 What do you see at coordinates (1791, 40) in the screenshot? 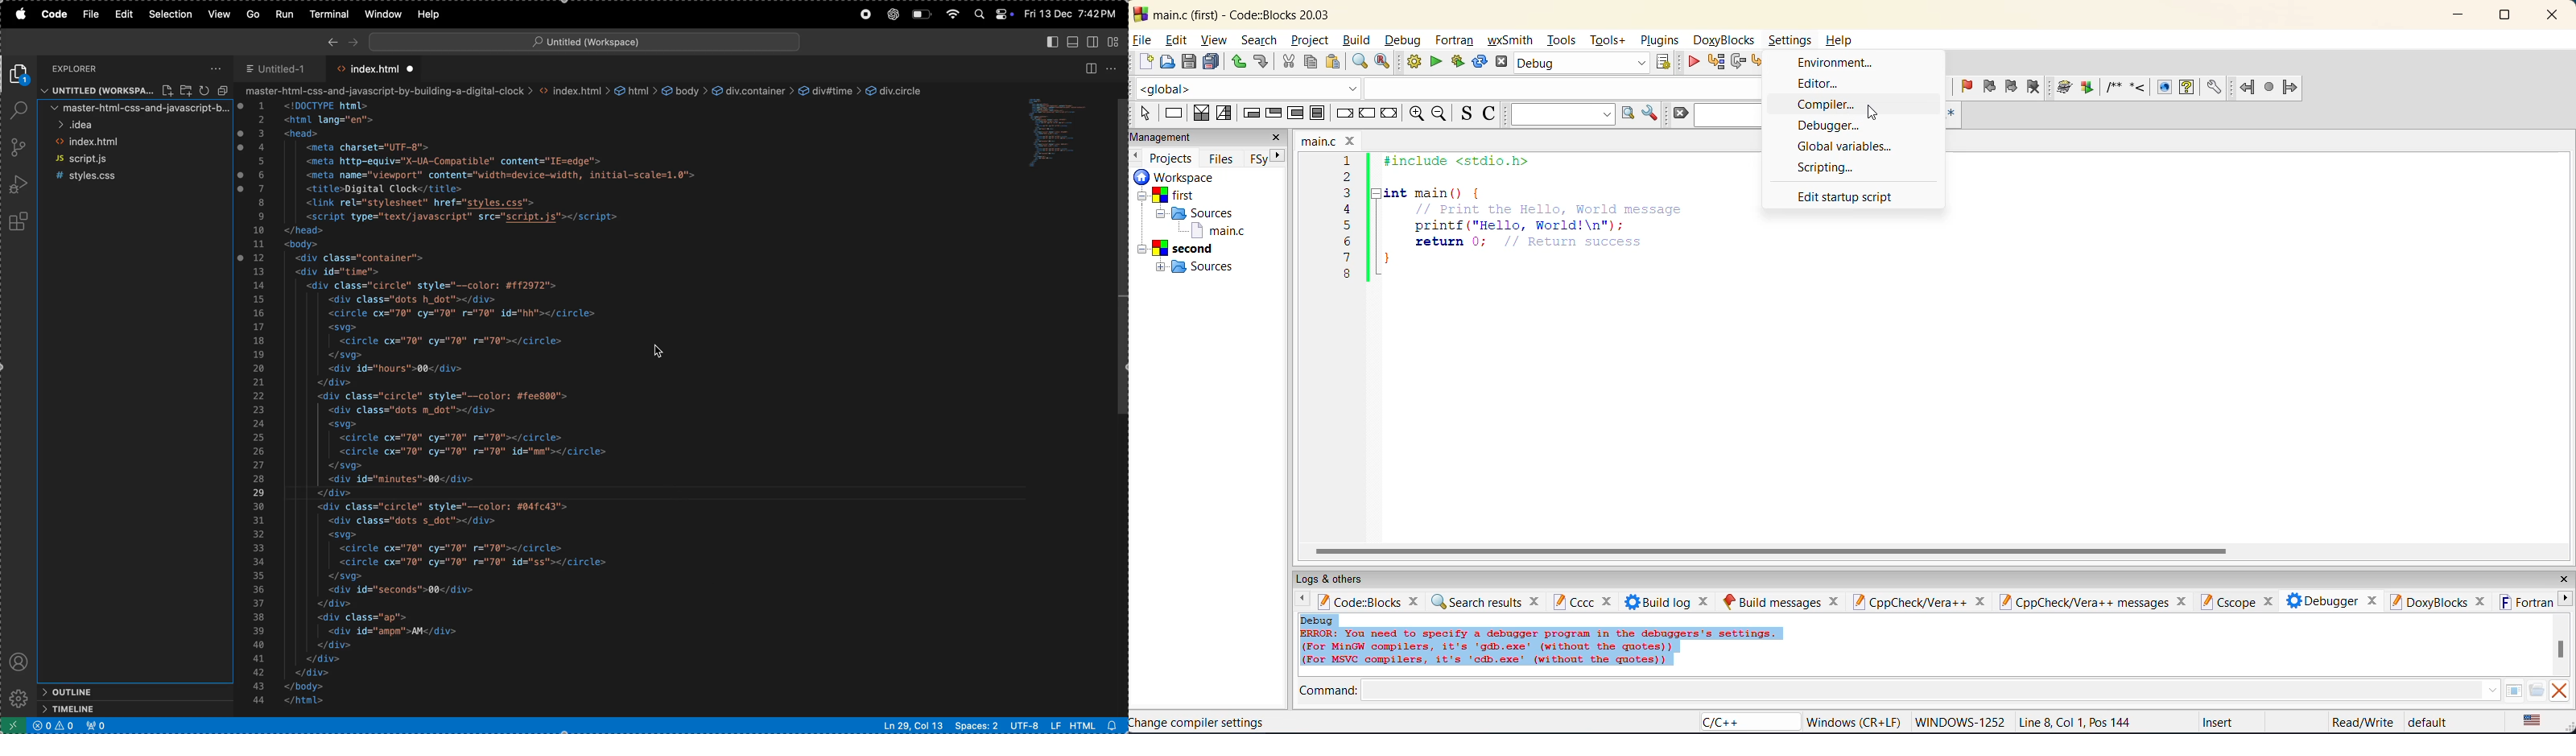
I see `Settings` at bounding box center [1791, 40].